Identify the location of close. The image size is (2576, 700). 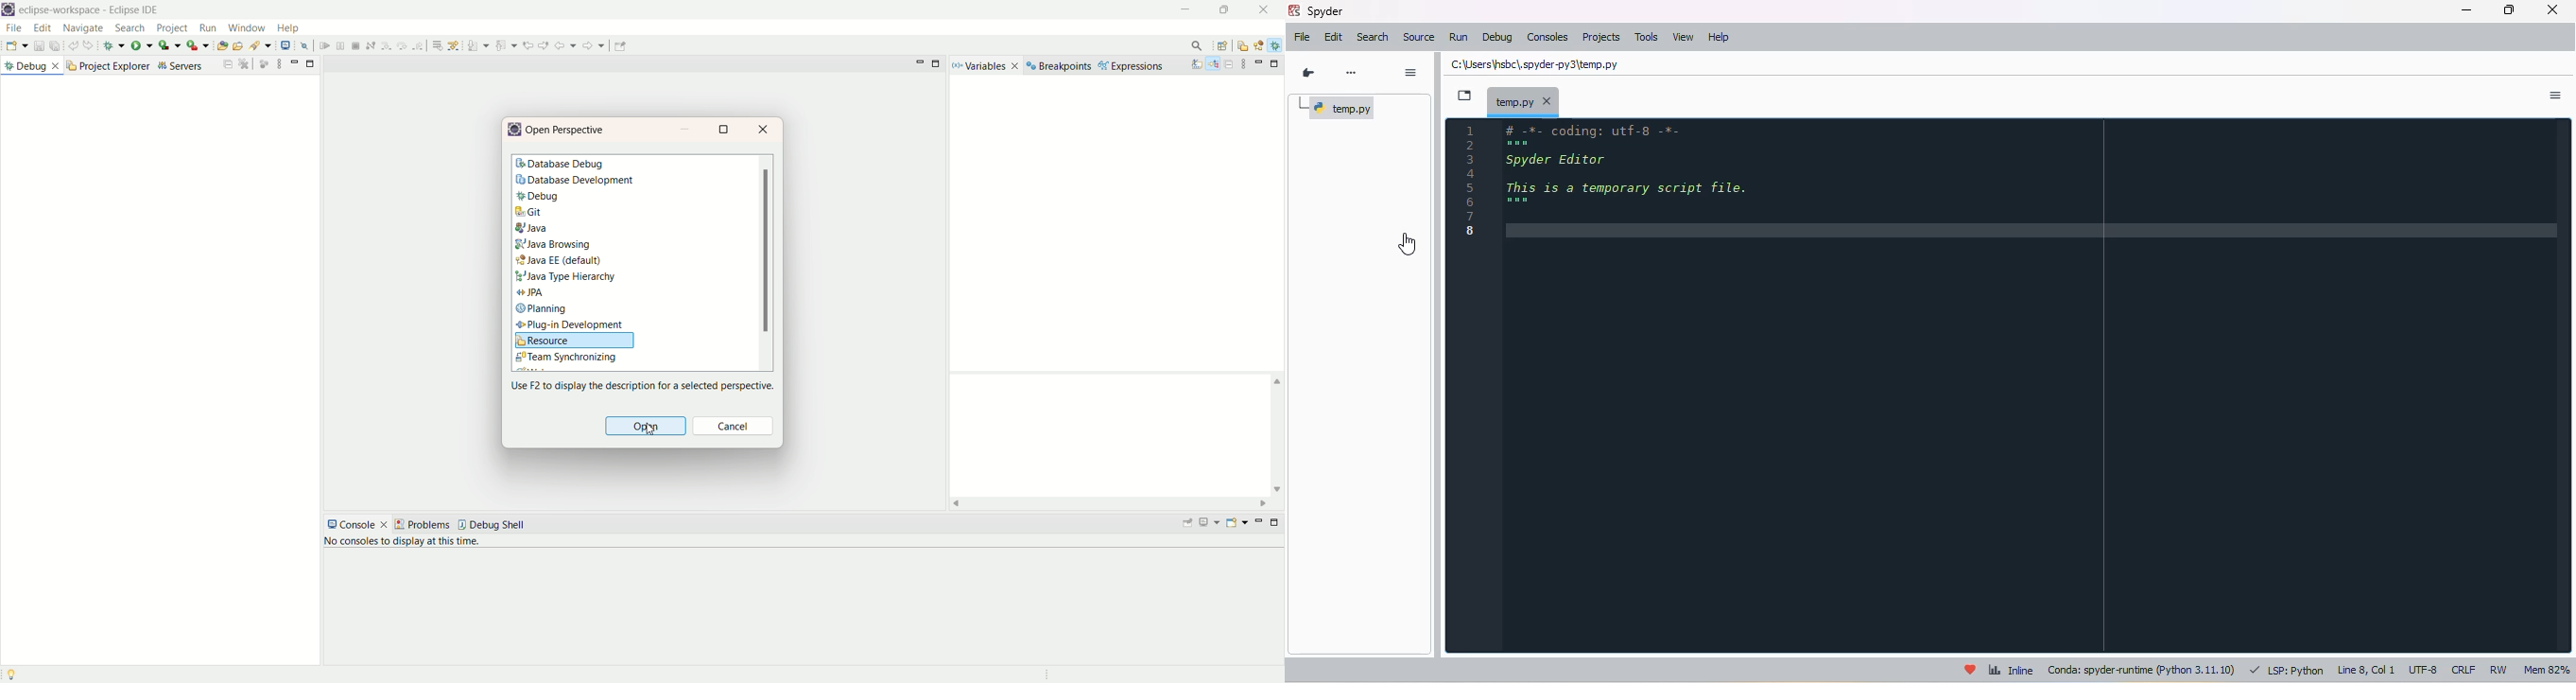
(2553, 9).